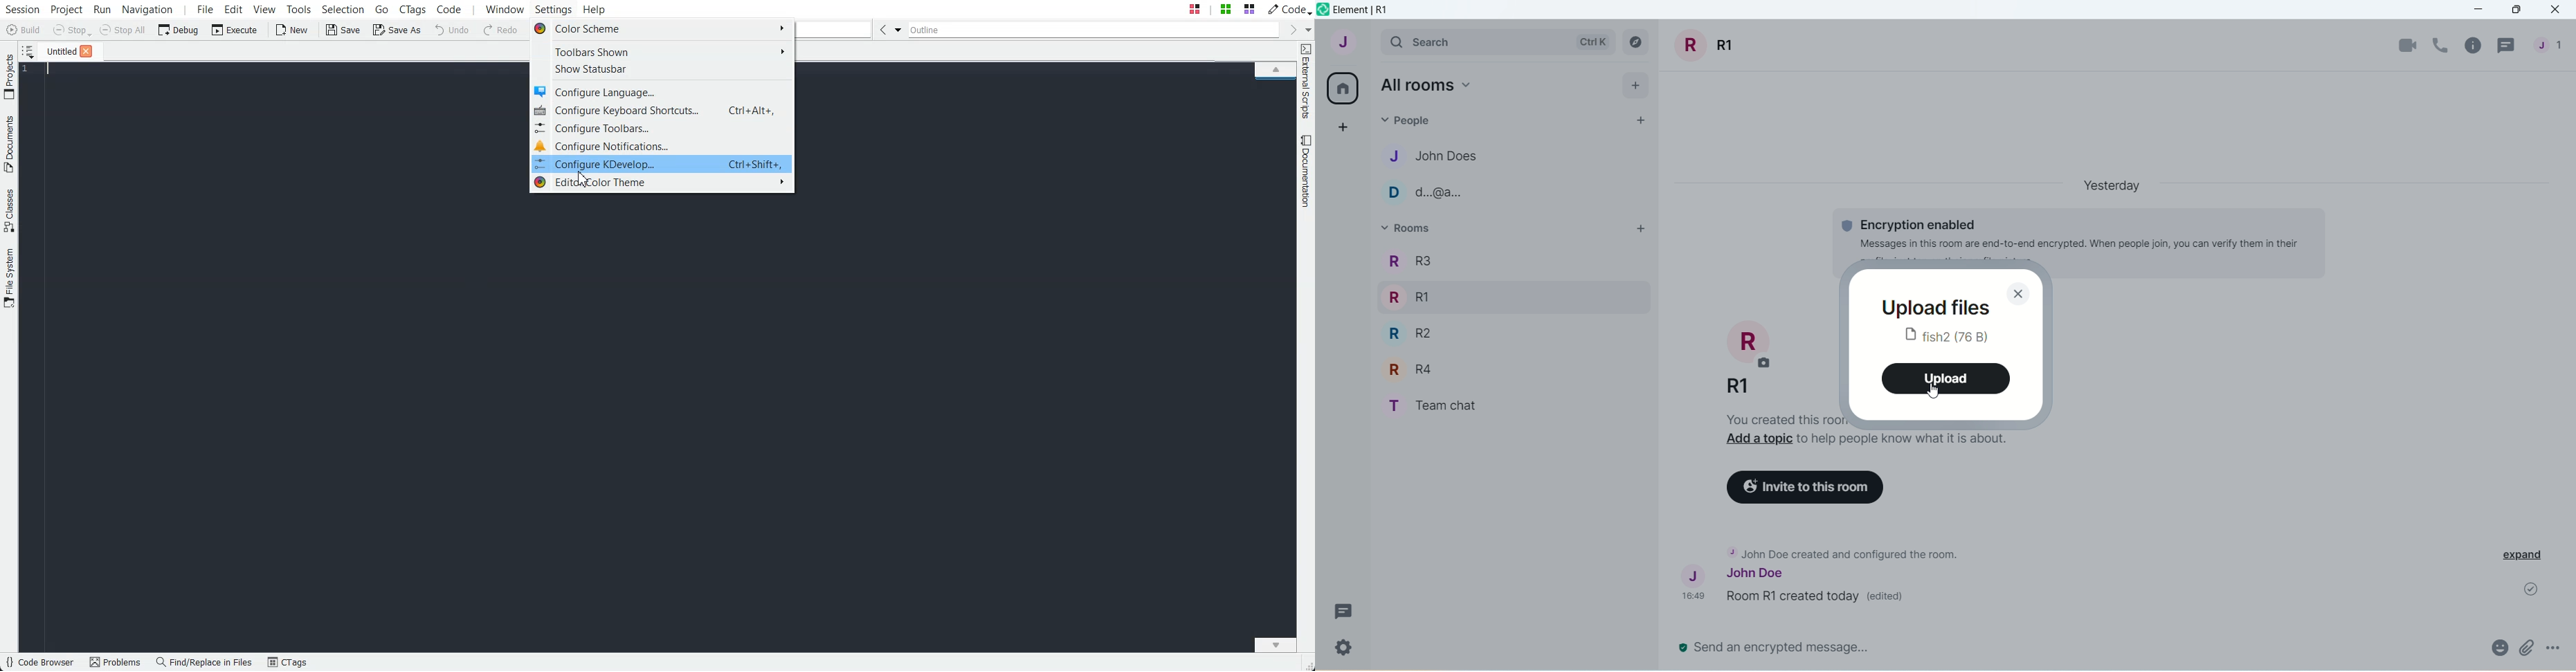  Describe the element at coordinates (2495, 649) in the screenshot. I see `attachment` at that location.